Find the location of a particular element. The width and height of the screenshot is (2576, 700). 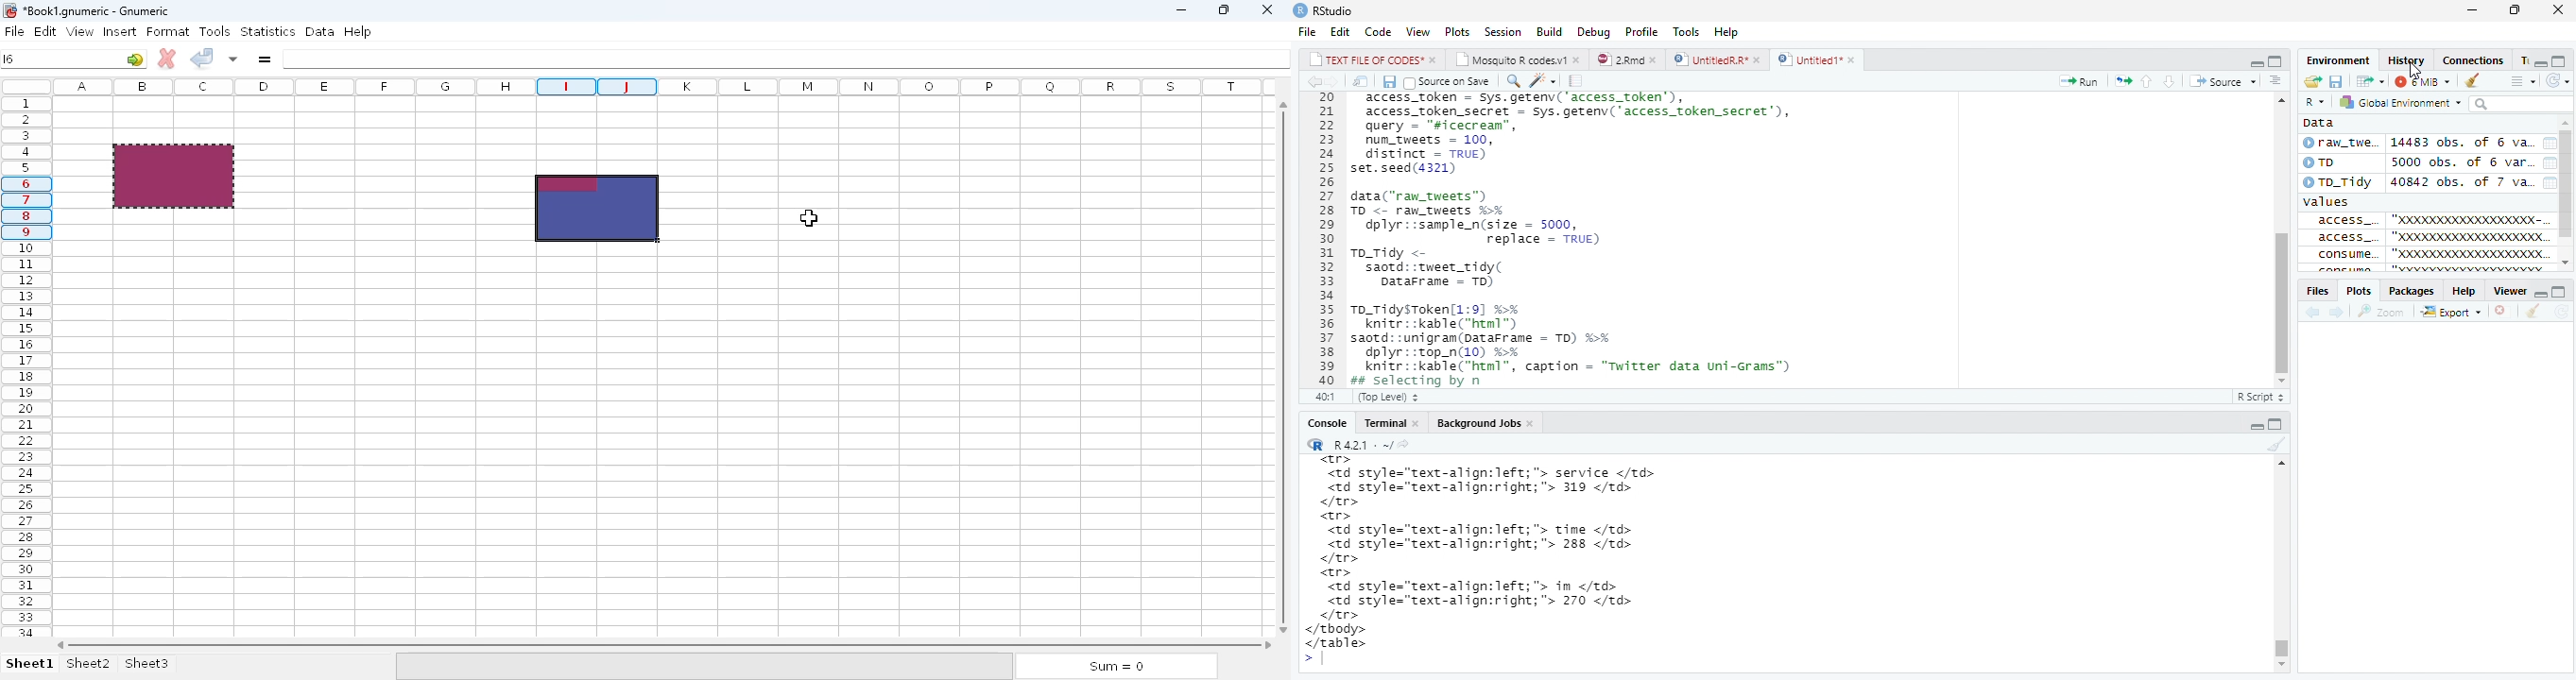

Show in new window is located at coordinates (2365, 81).